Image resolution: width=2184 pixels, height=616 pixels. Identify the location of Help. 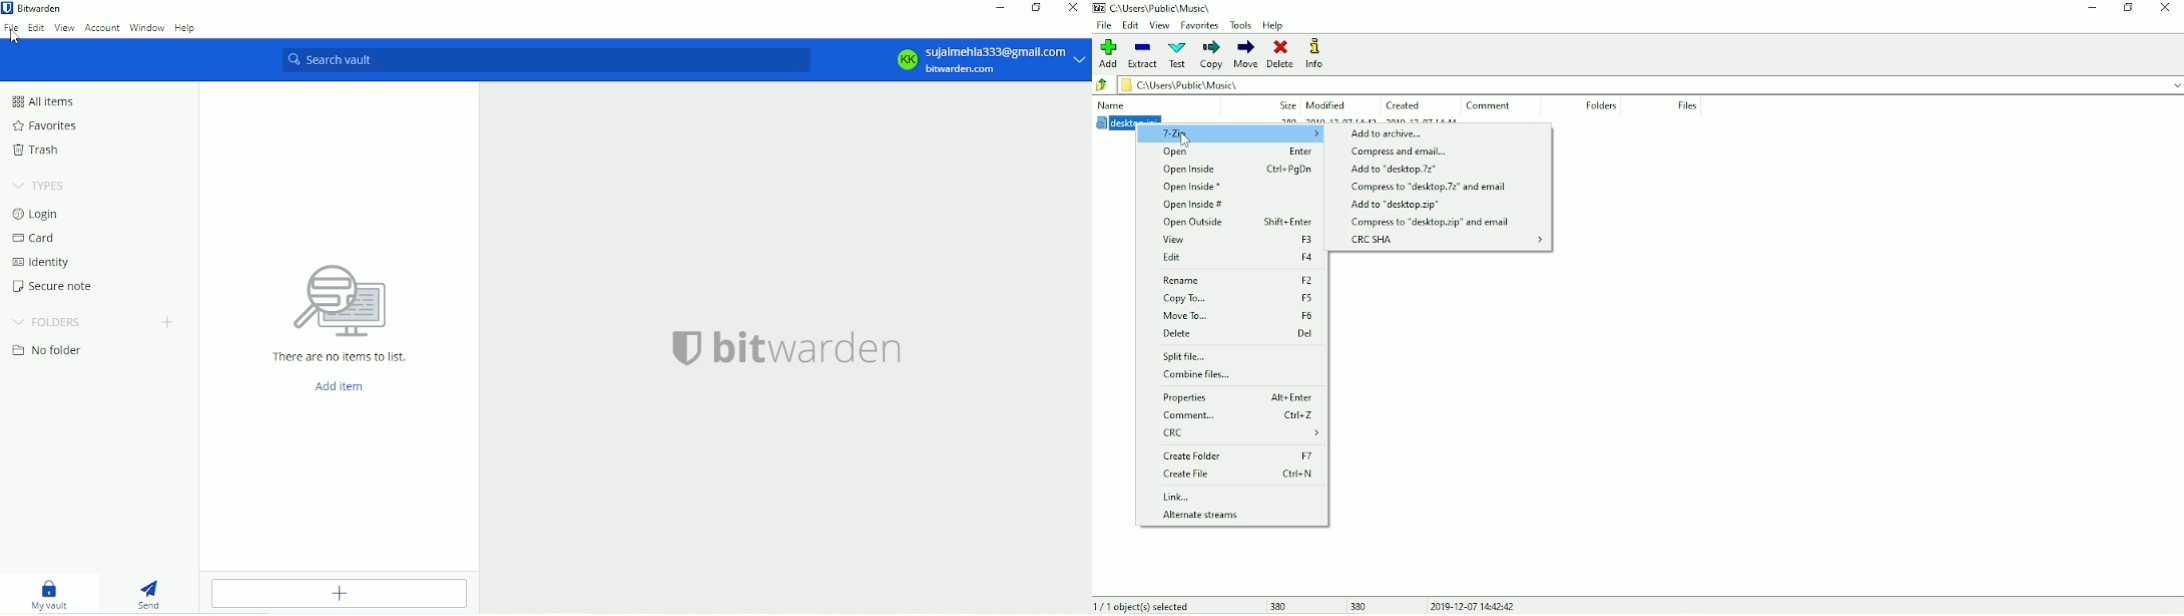
(185, 27).